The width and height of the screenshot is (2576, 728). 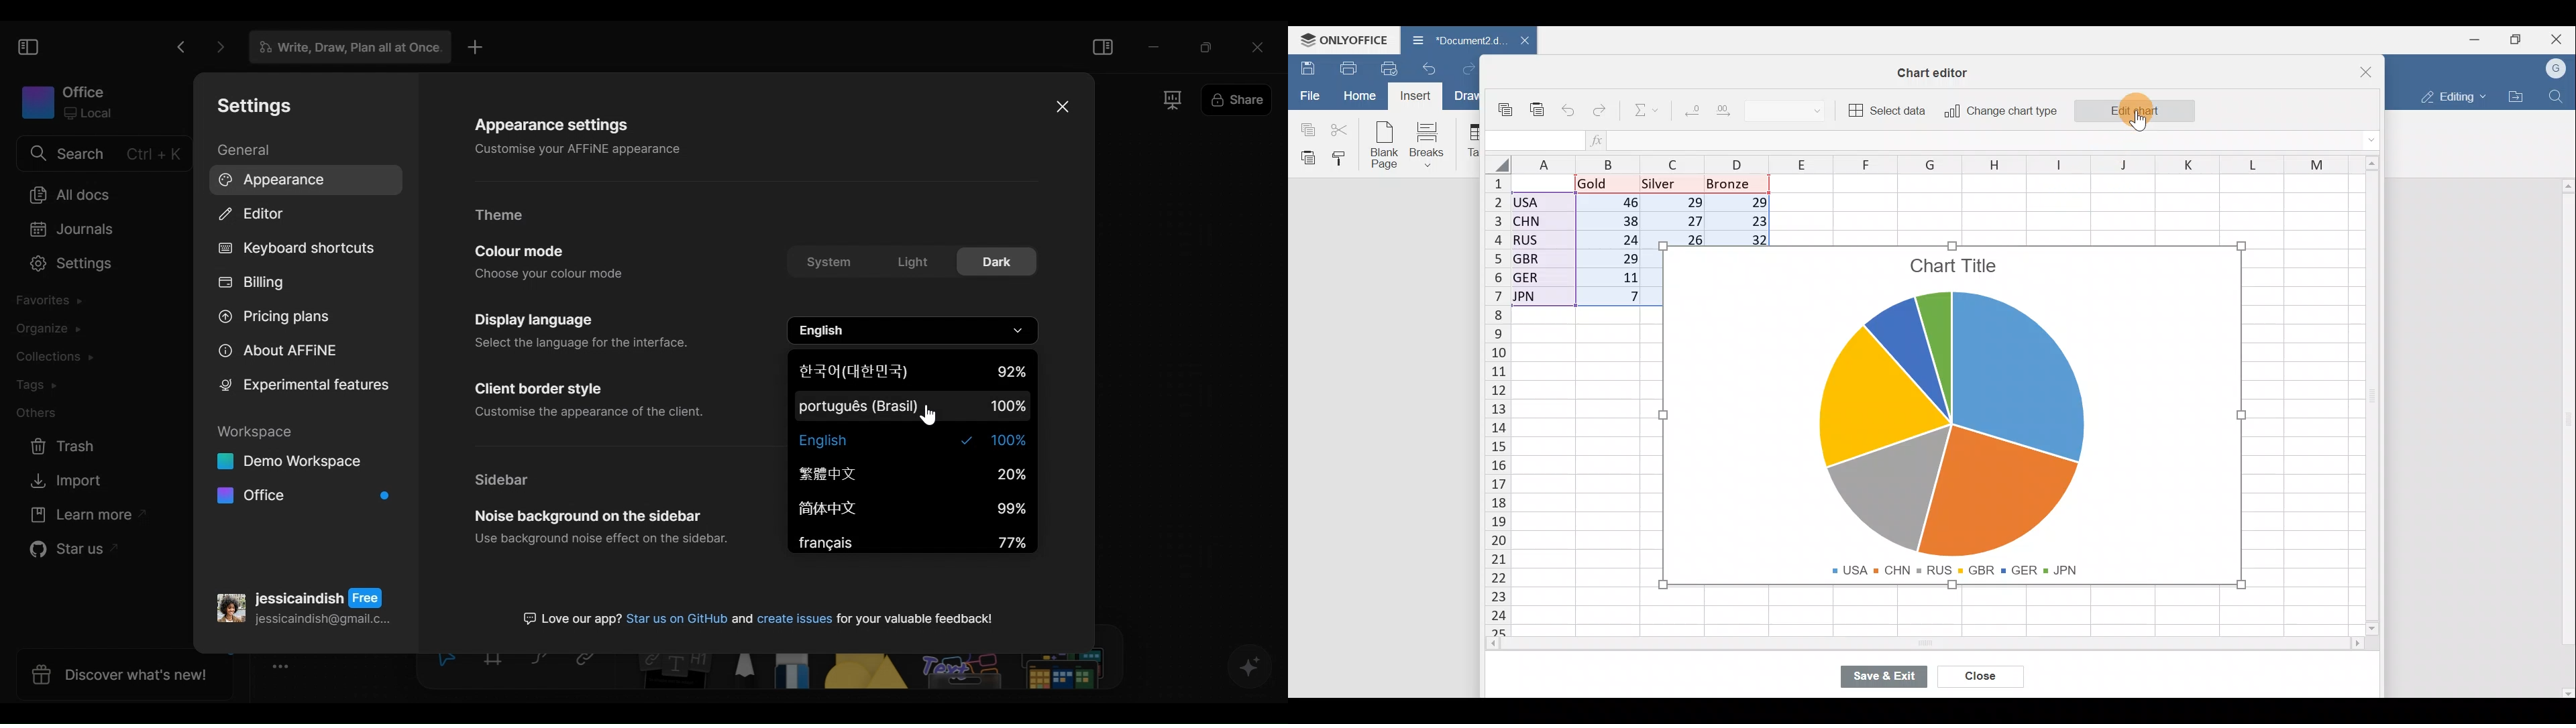 What do you see at coordinates (1945, 644) in the screenshot?
I see `Scroll bar` at bounding box center [1945, 644].